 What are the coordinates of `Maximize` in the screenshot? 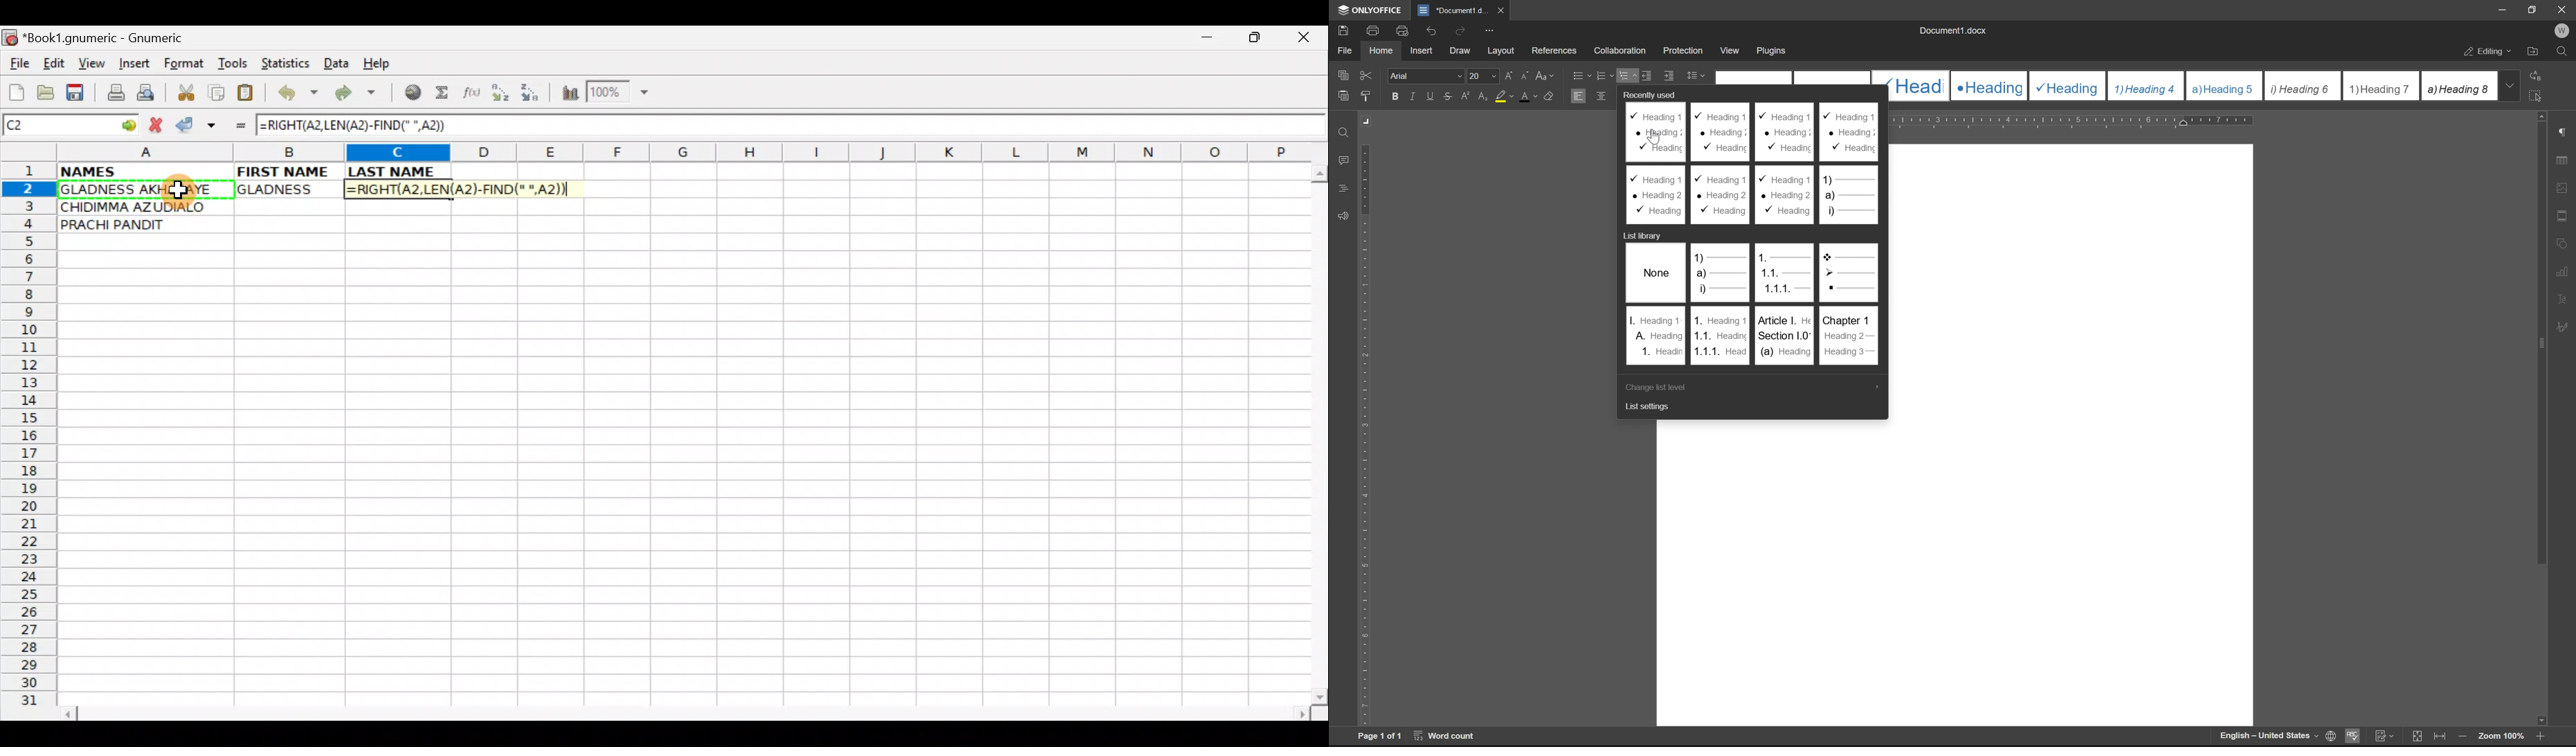 It's located at (1257, 40).